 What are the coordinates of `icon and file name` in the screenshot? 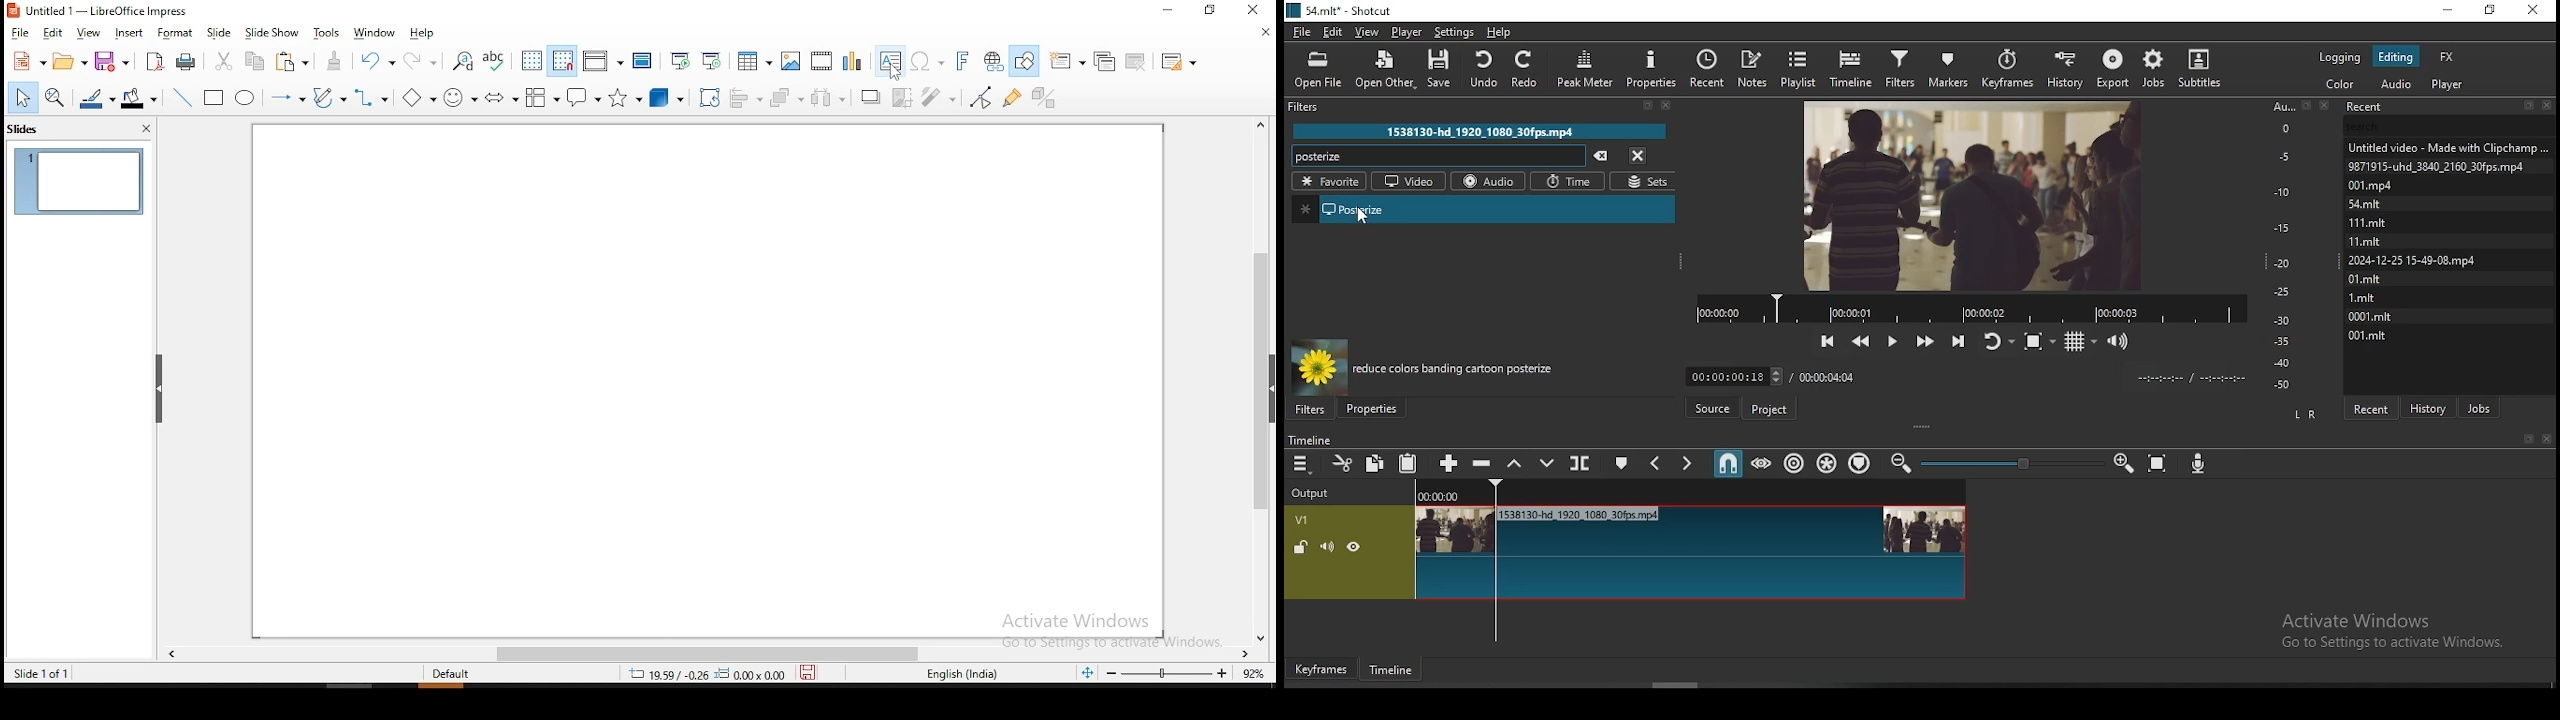 It's located at (103, 12).